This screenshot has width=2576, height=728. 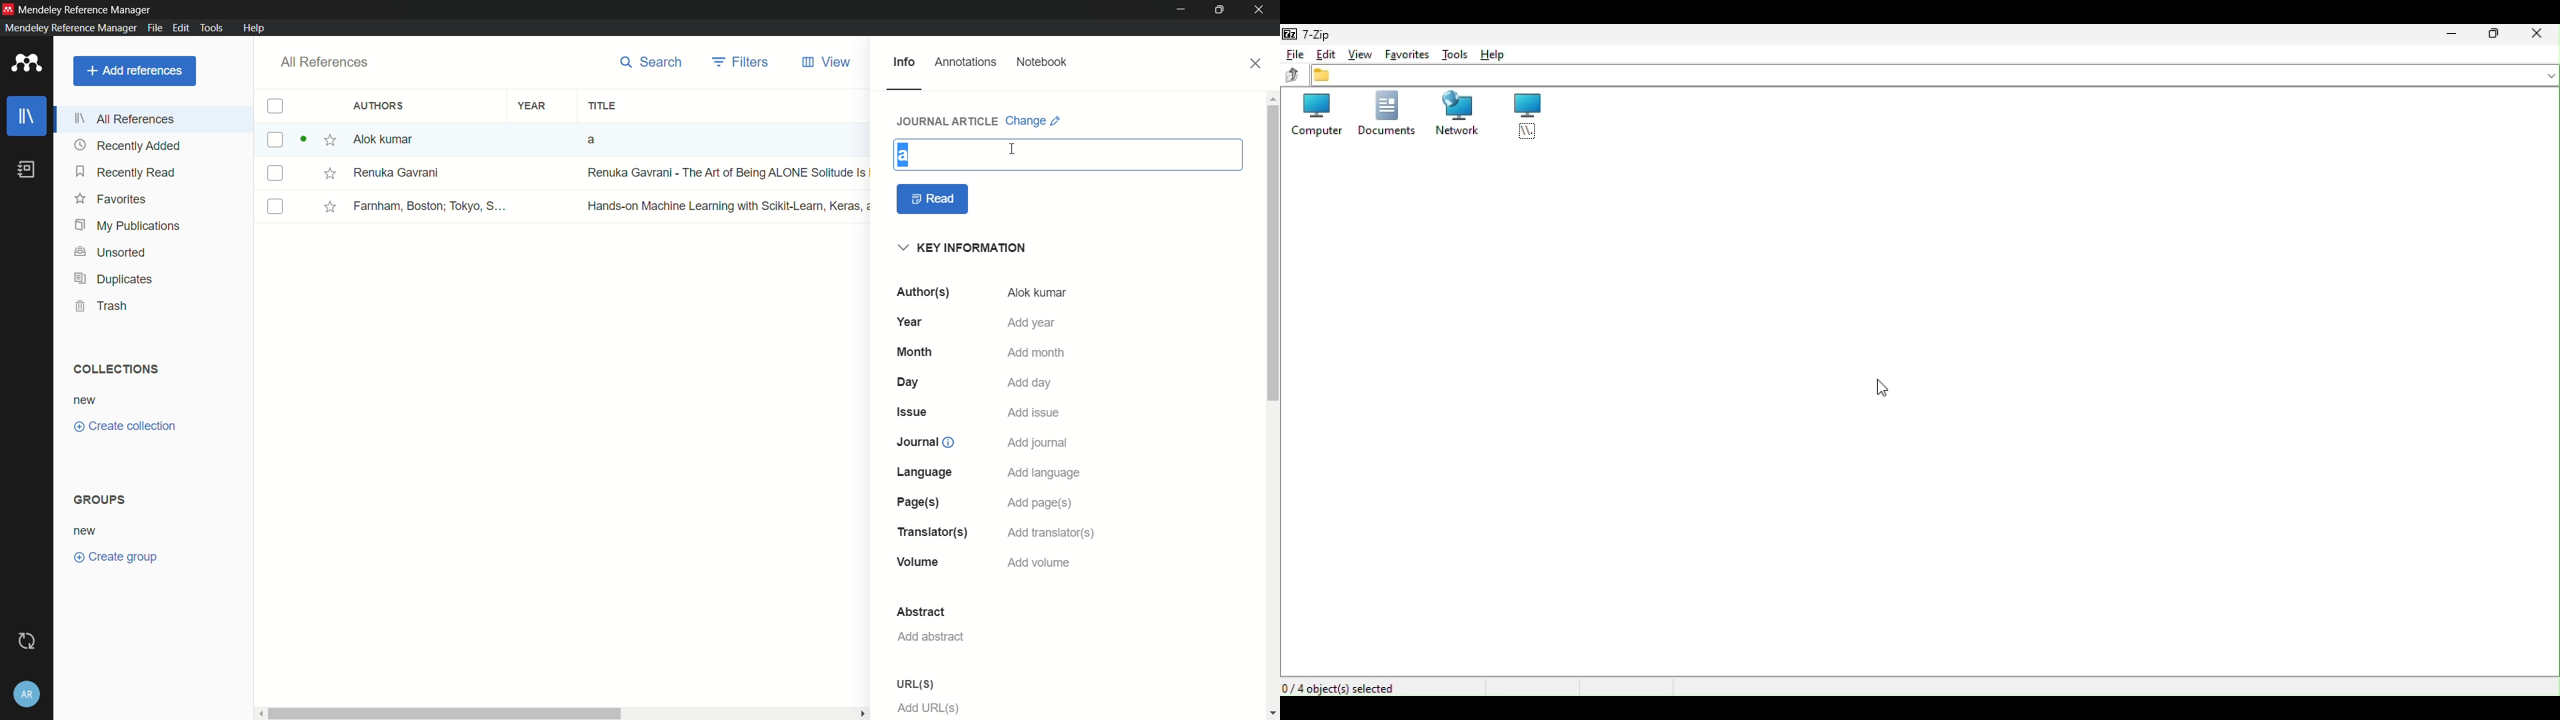 I want to click on title, so click(x=601, y=107).